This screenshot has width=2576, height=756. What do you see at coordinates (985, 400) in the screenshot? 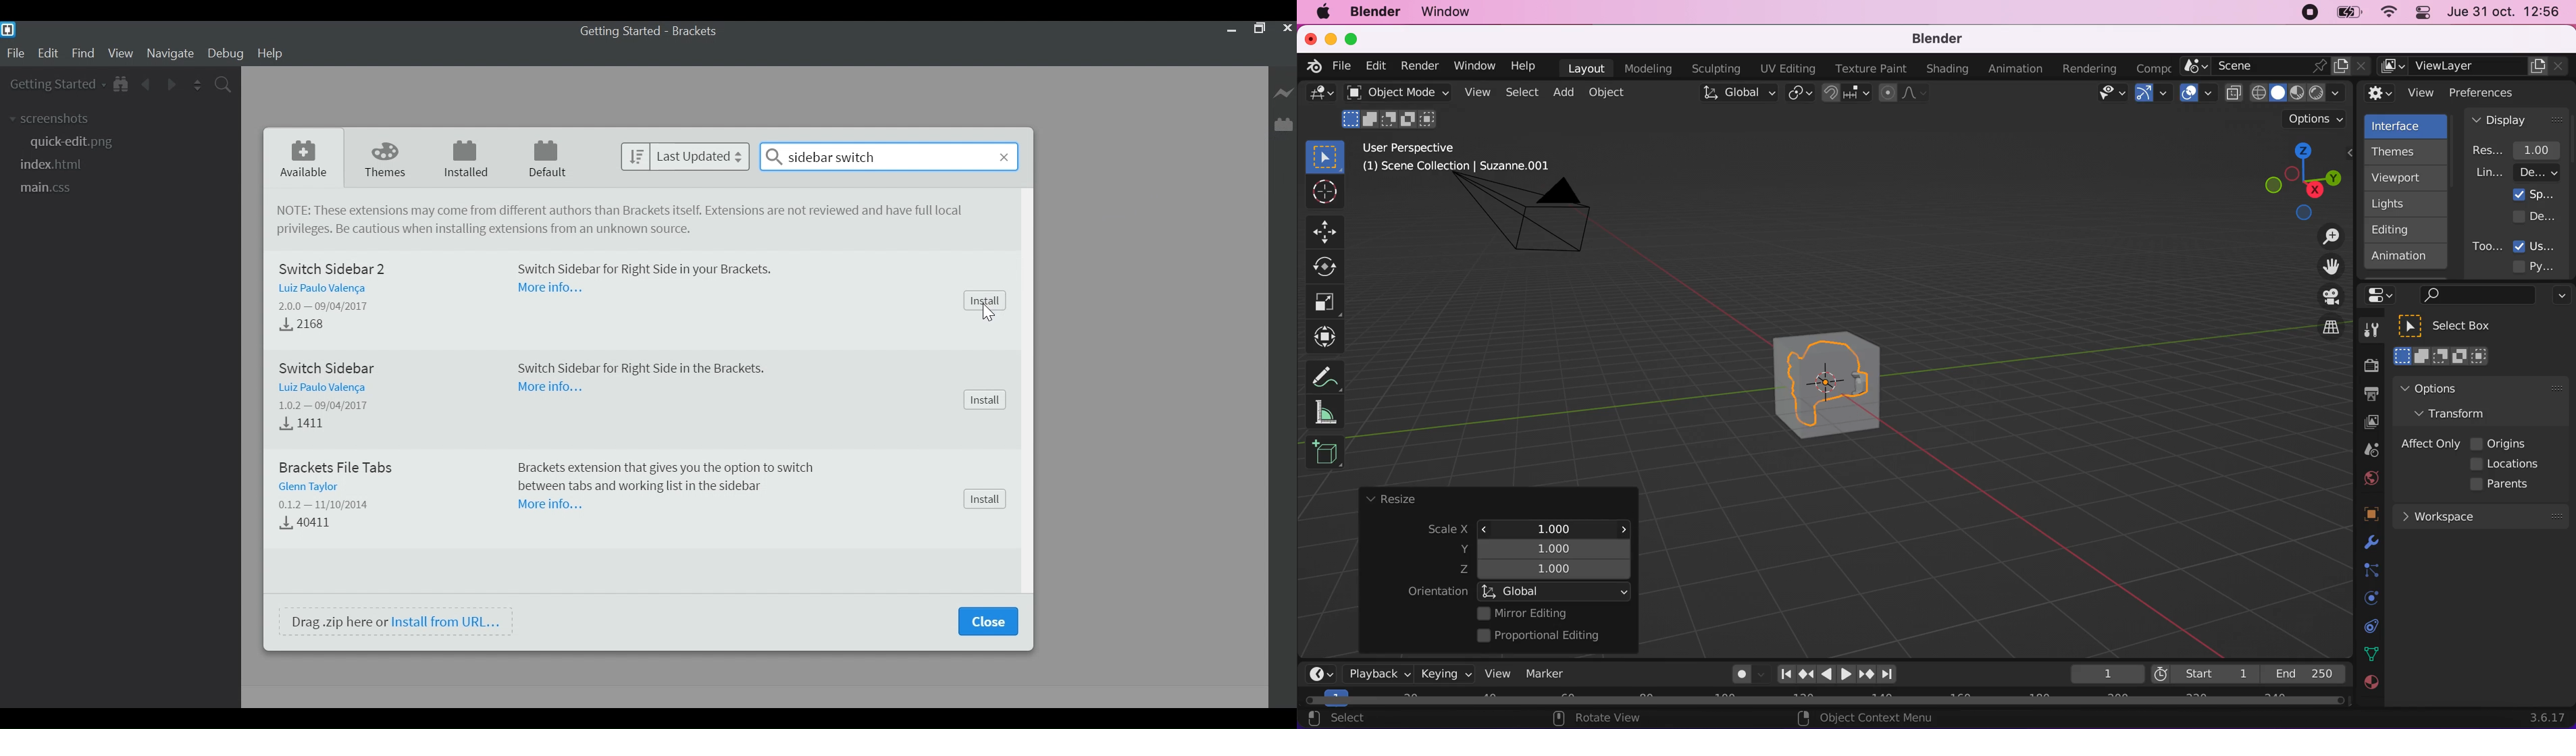
I see `Install` at bounding box center [985, 400].